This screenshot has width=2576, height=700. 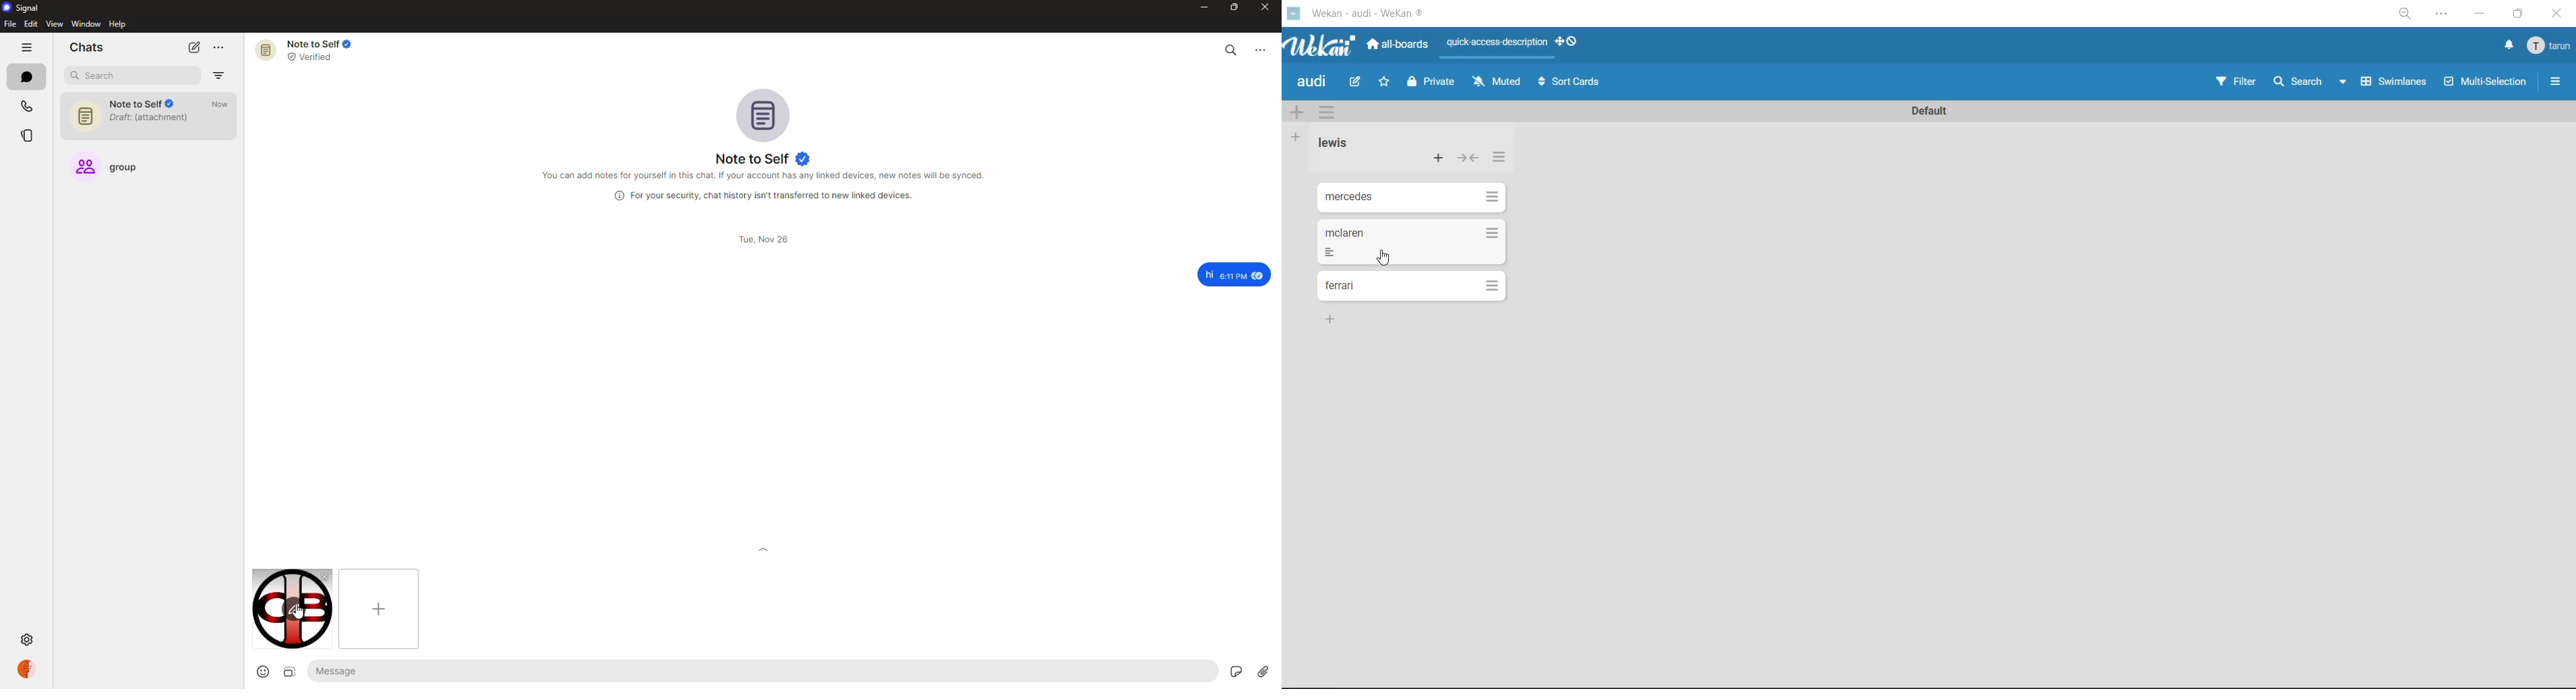 I want to click on group, so click(x=111, y=165).